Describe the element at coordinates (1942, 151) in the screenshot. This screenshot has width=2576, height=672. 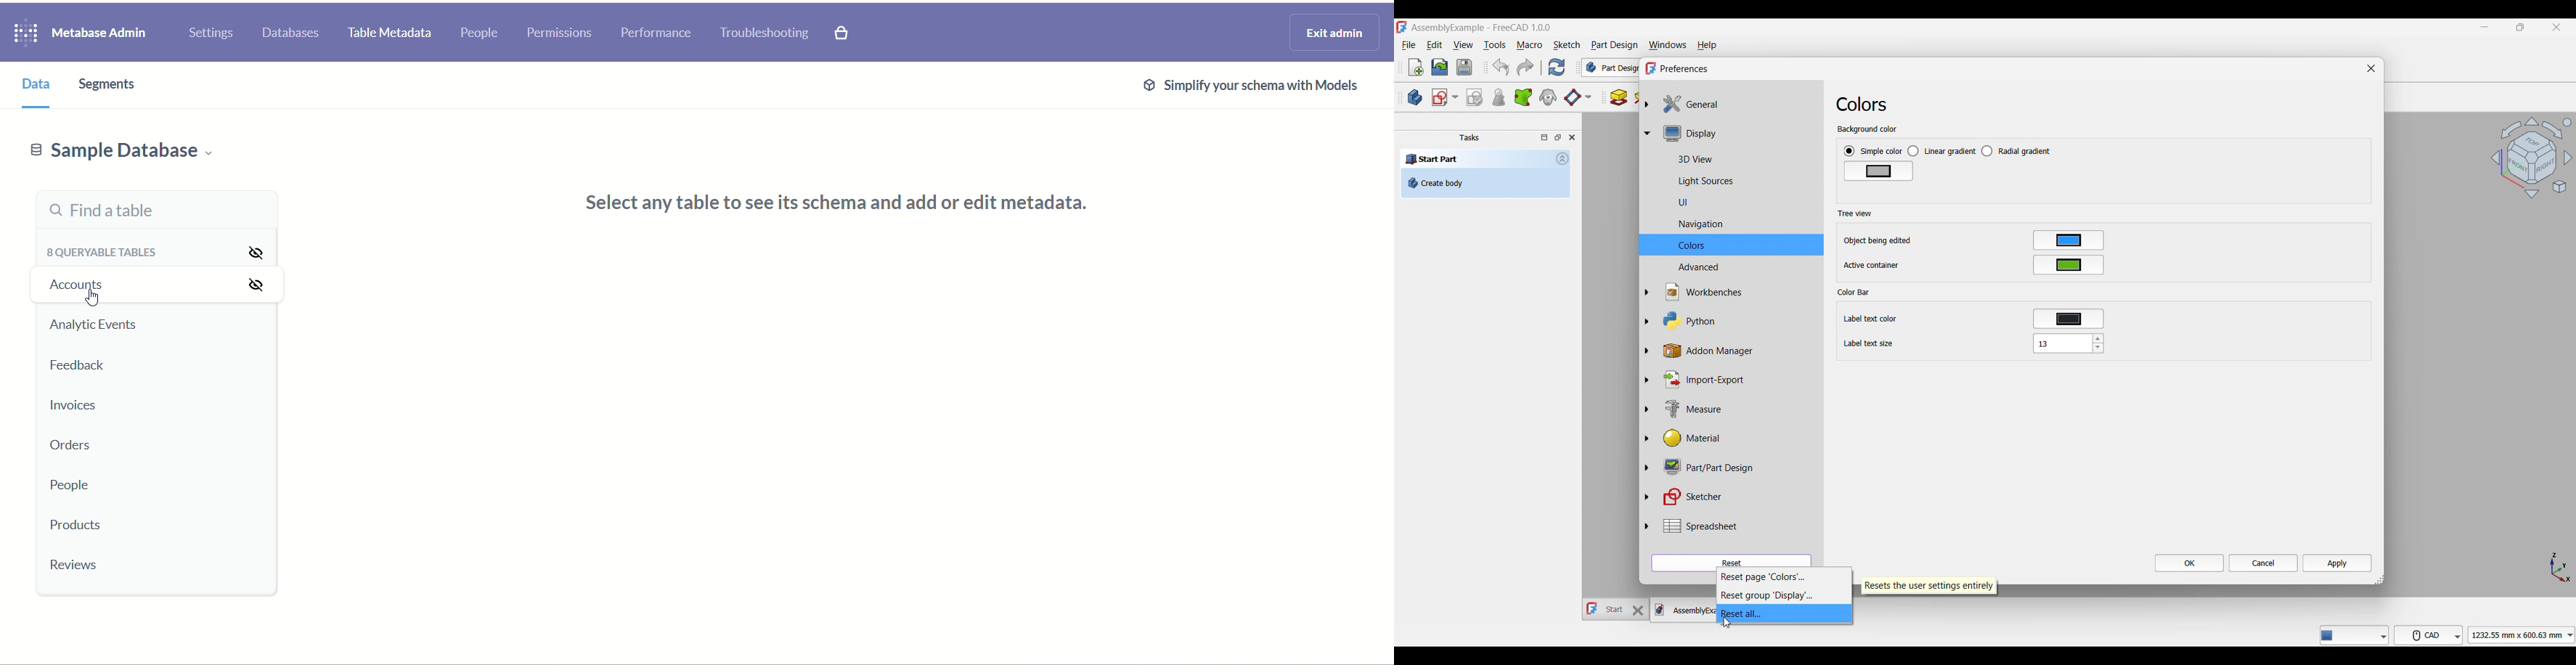
I see `Toggle for Linear gradient` at that location.